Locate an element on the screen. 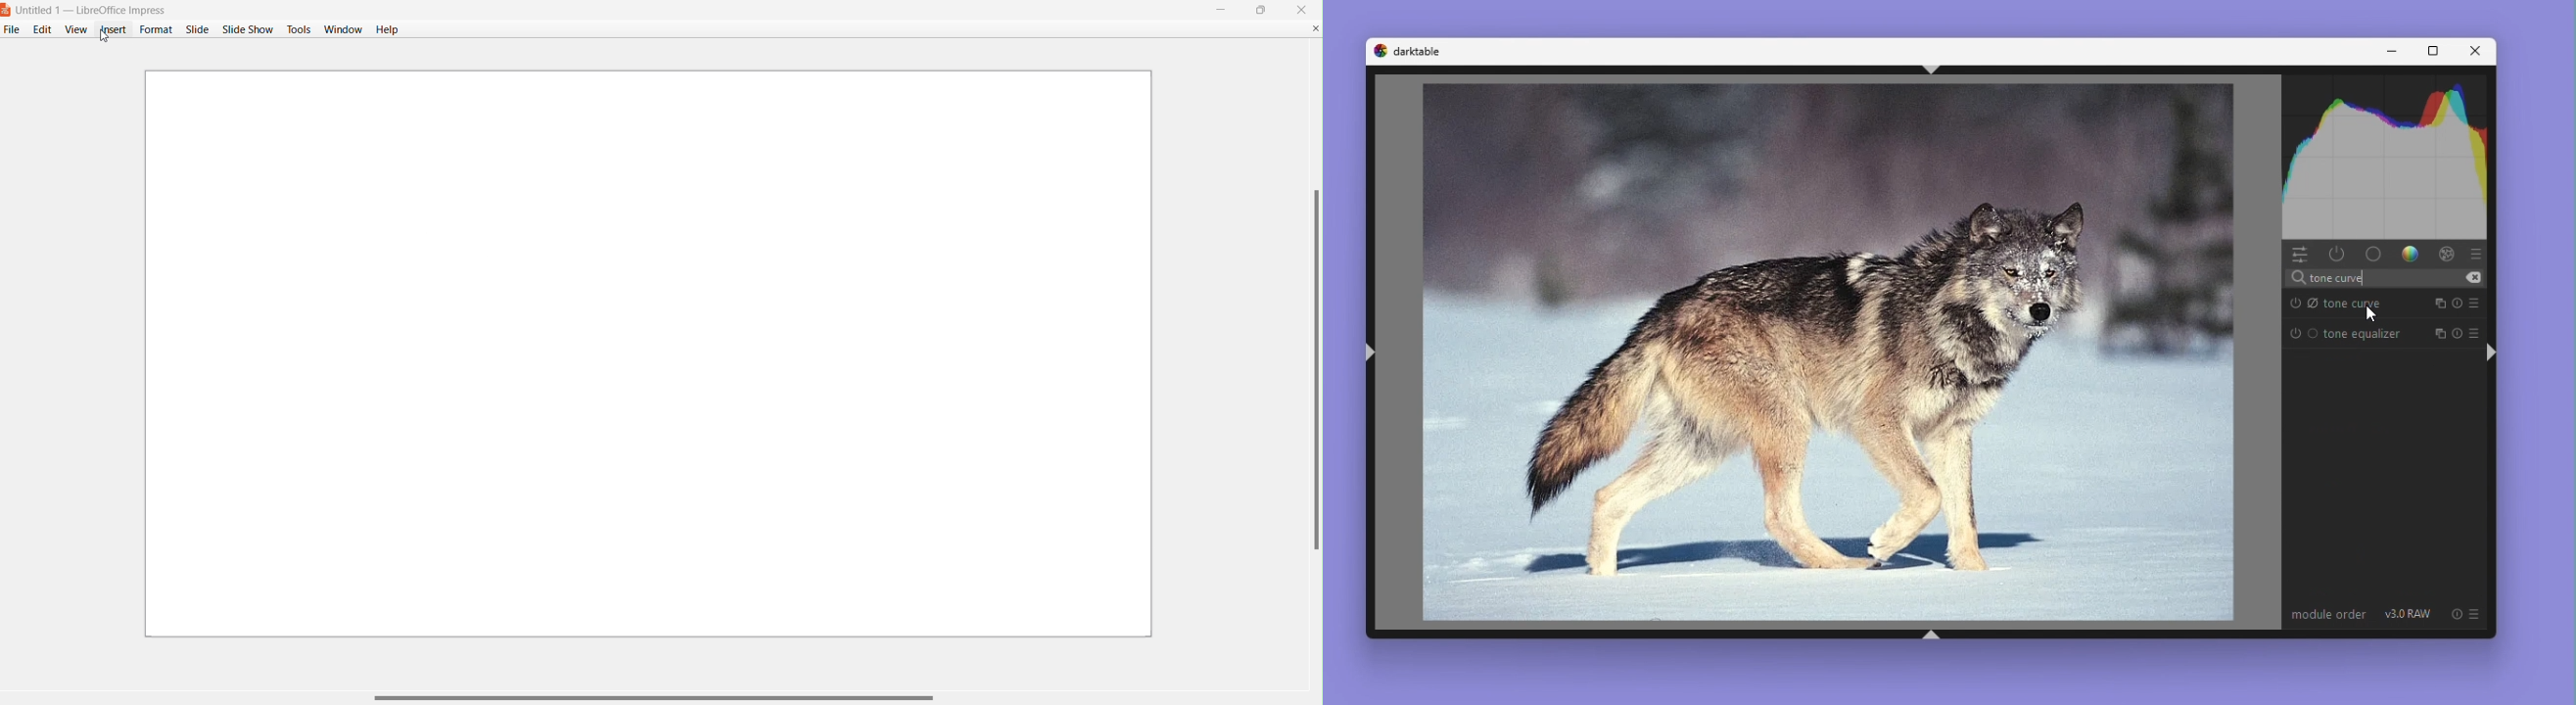  Insert is located at coordinates (111, 32).